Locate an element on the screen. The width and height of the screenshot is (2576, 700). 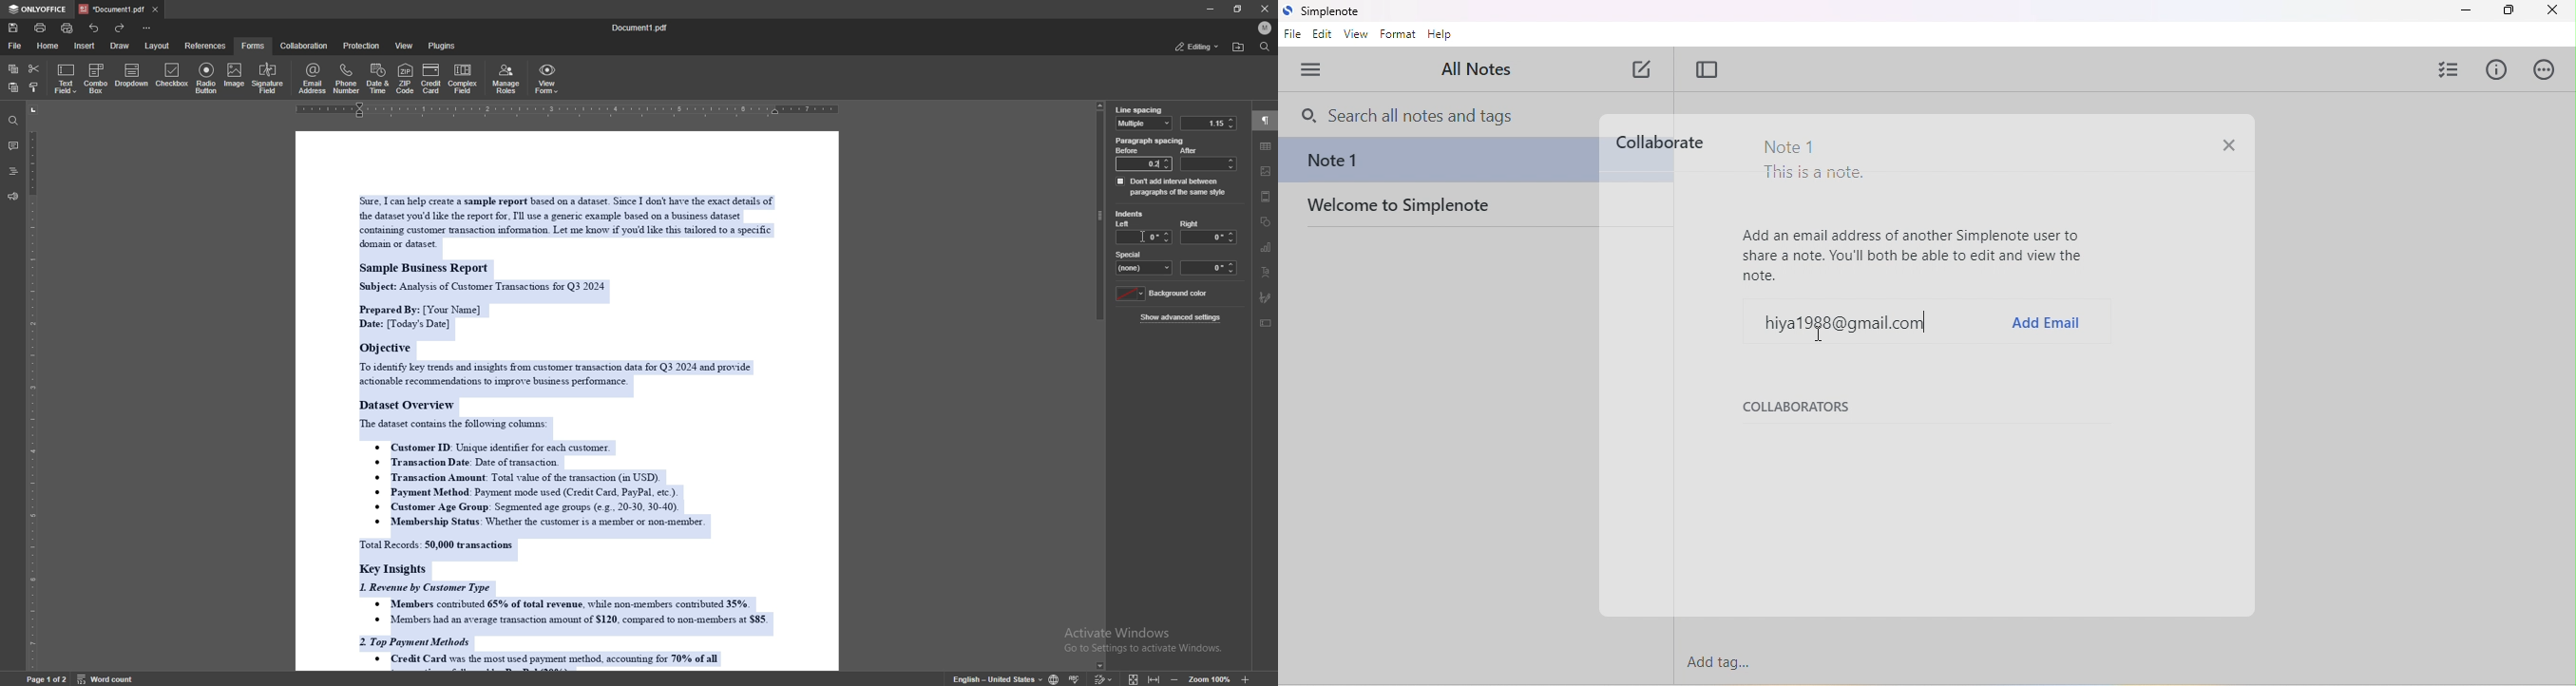
line spacing type is located at coordinates (1145, 123).